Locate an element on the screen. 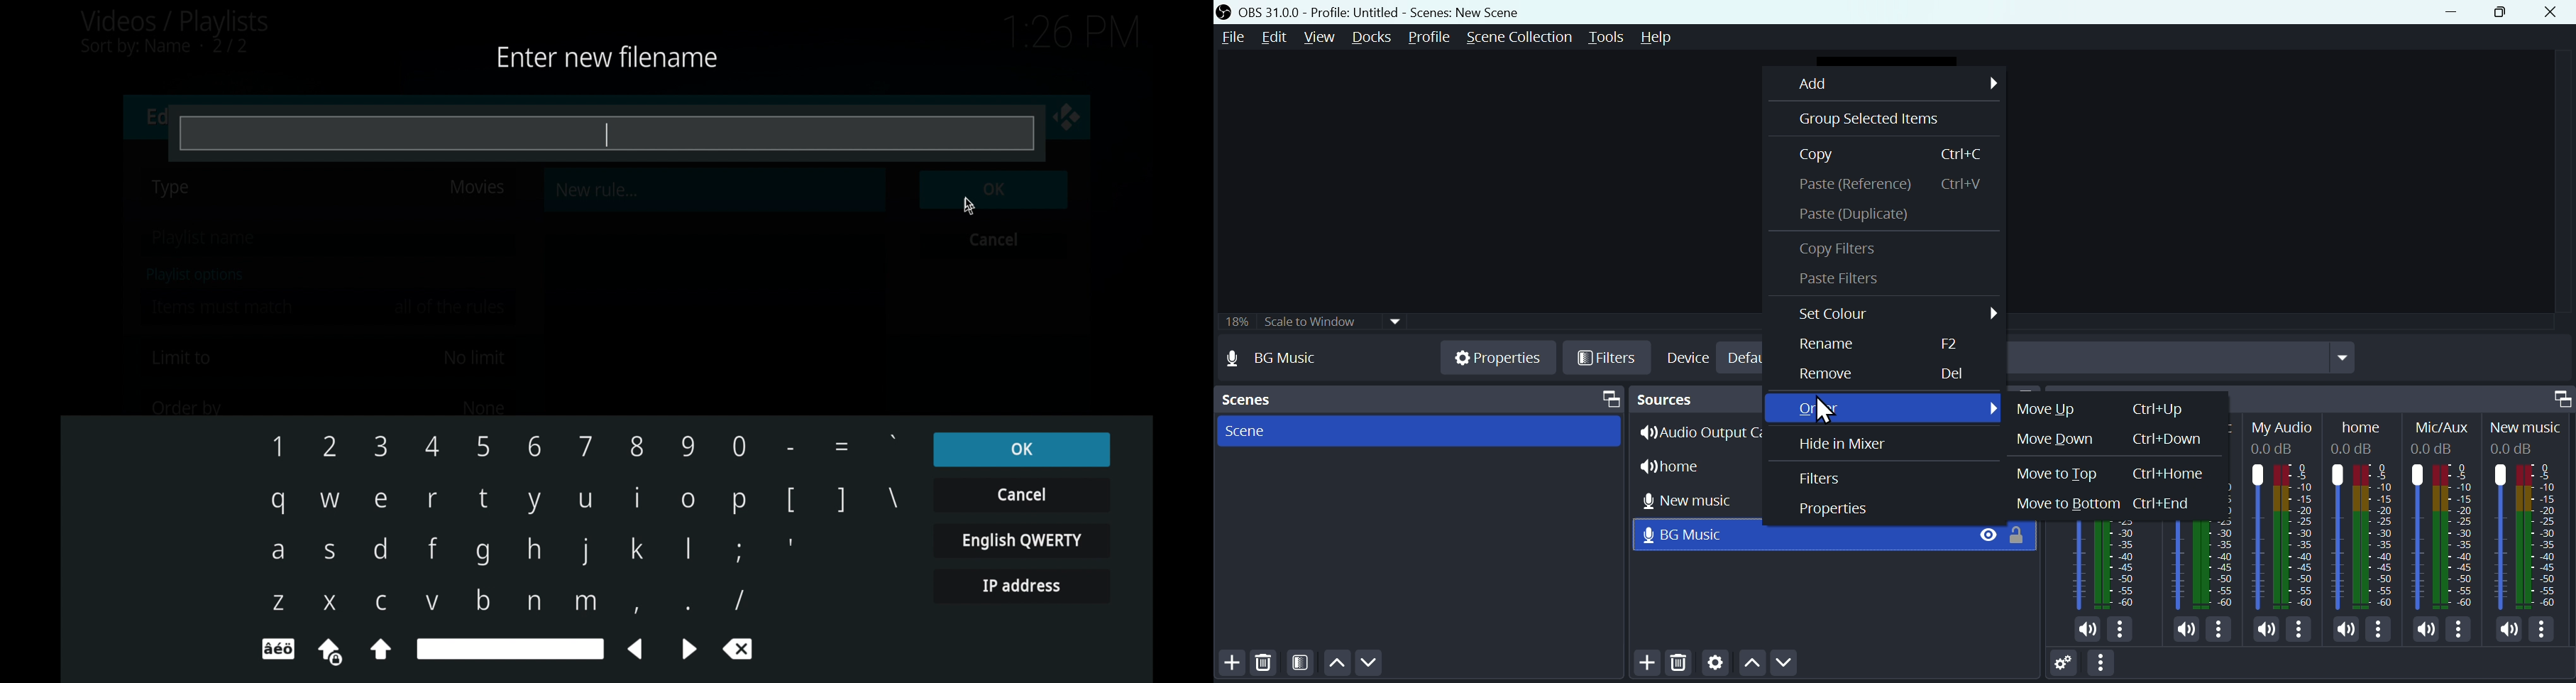 Image resolution: width=2576 pixels, height=700 pixels. Edit is located at coordinates (1279, 38).